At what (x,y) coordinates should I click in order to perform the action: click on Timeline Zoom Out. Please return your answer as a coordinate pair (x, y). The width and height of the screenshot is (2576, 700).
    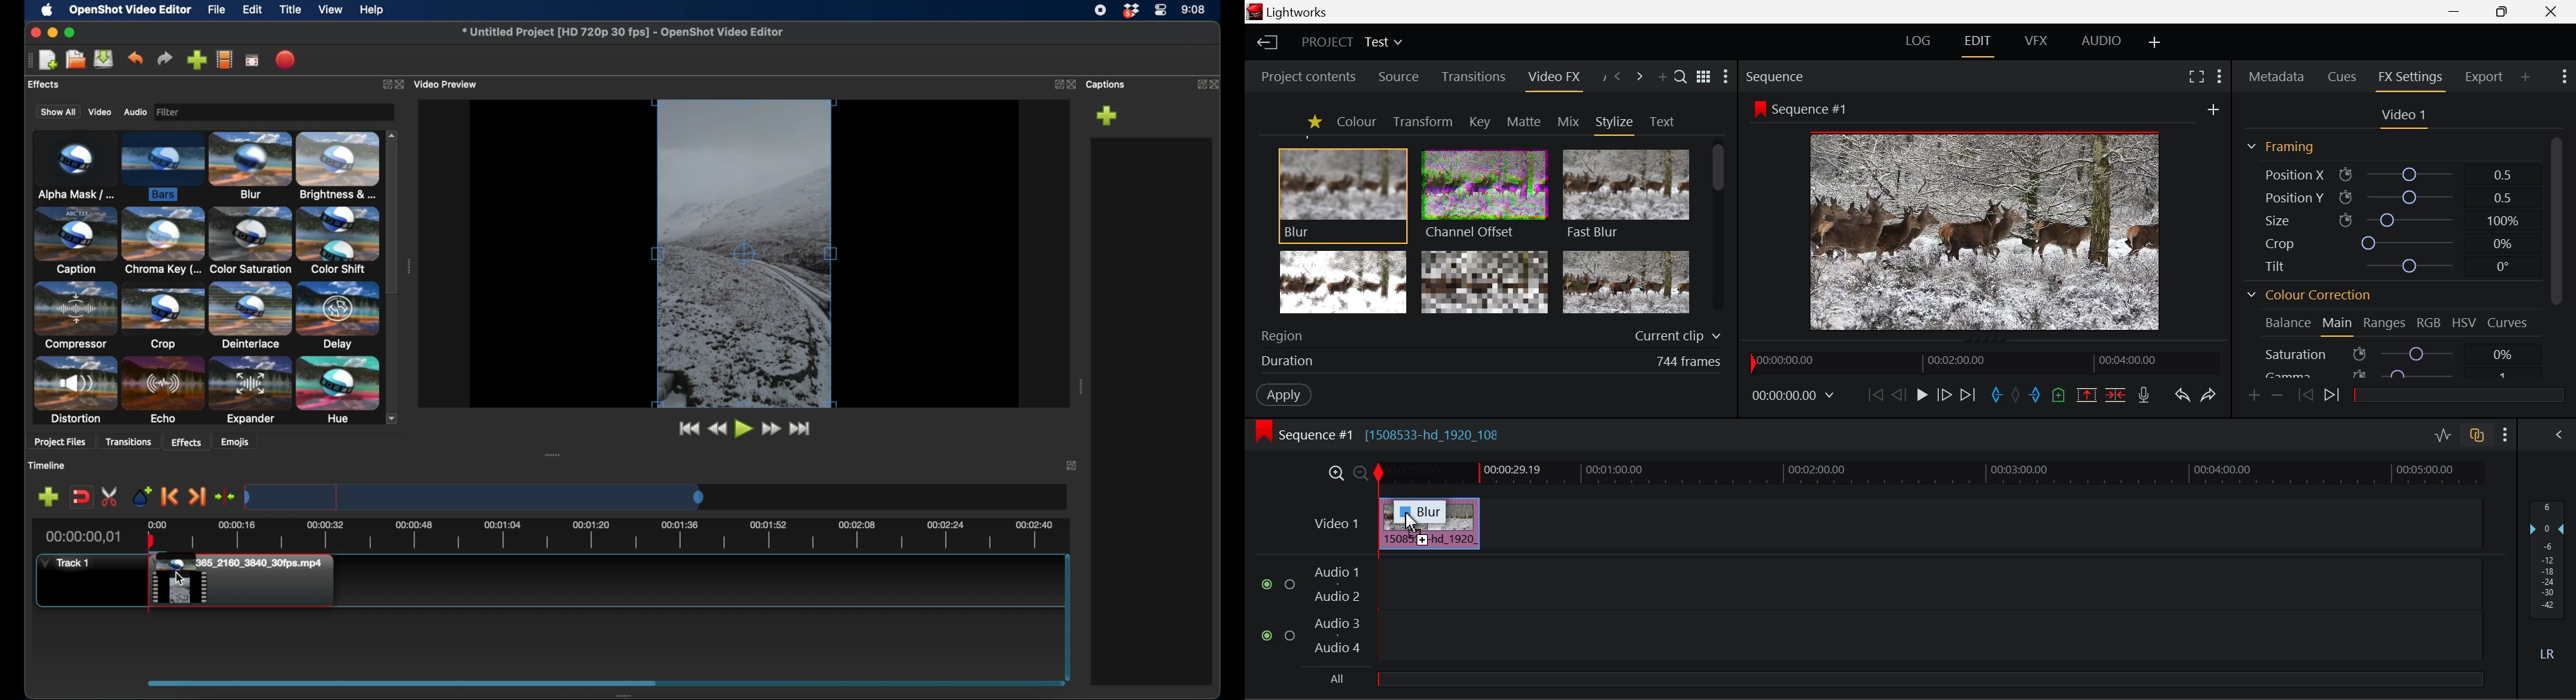
    Looking at the image, I should click on (1360, 472).